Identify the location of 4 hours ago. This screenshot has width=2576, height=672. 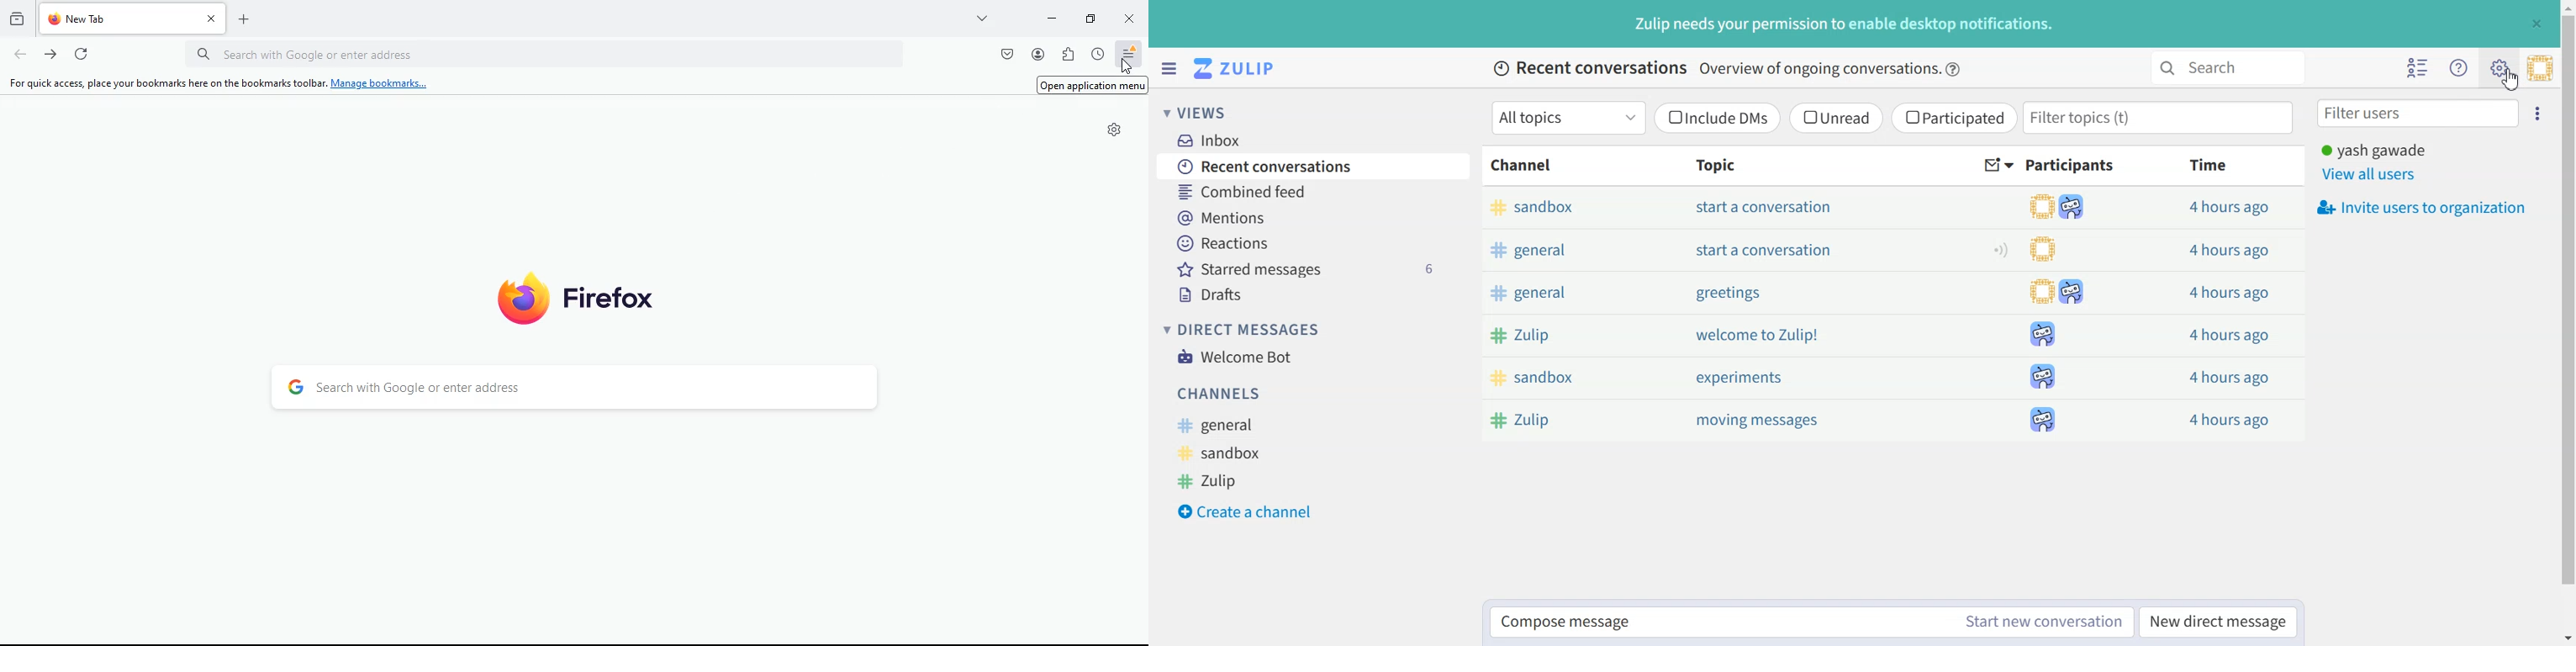
(2224, 376).